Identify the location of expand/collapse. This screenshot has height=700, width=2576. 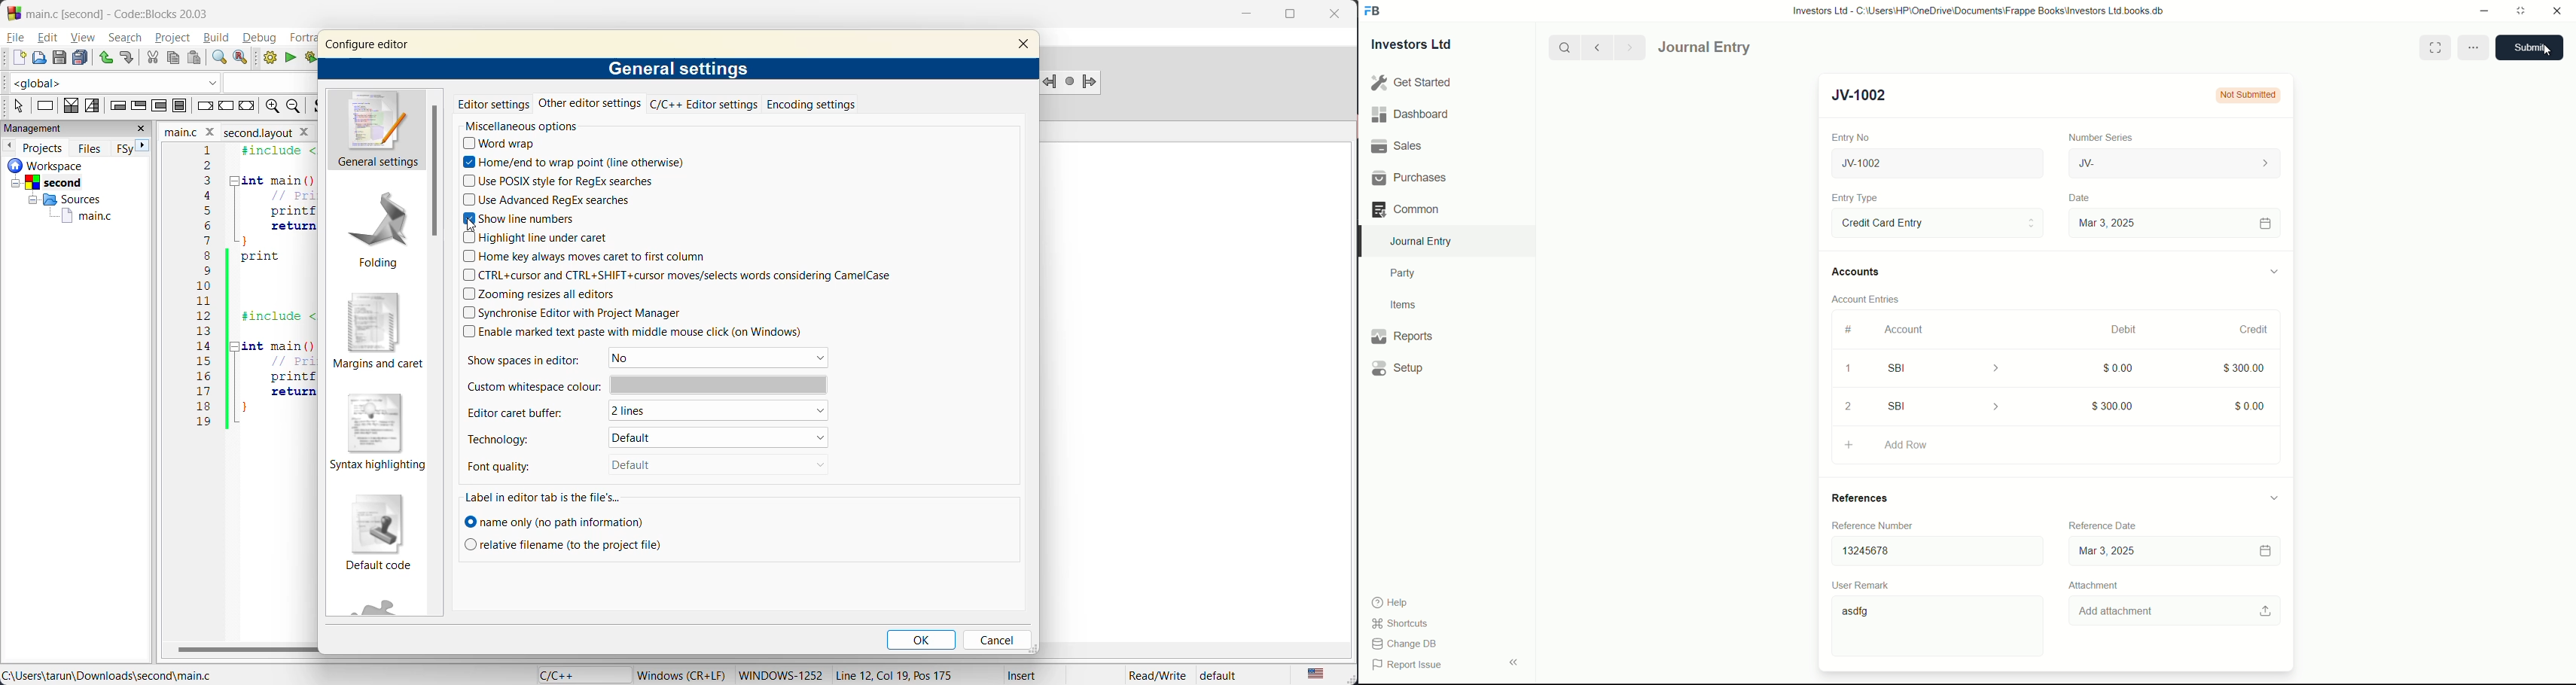
(1513, 661).